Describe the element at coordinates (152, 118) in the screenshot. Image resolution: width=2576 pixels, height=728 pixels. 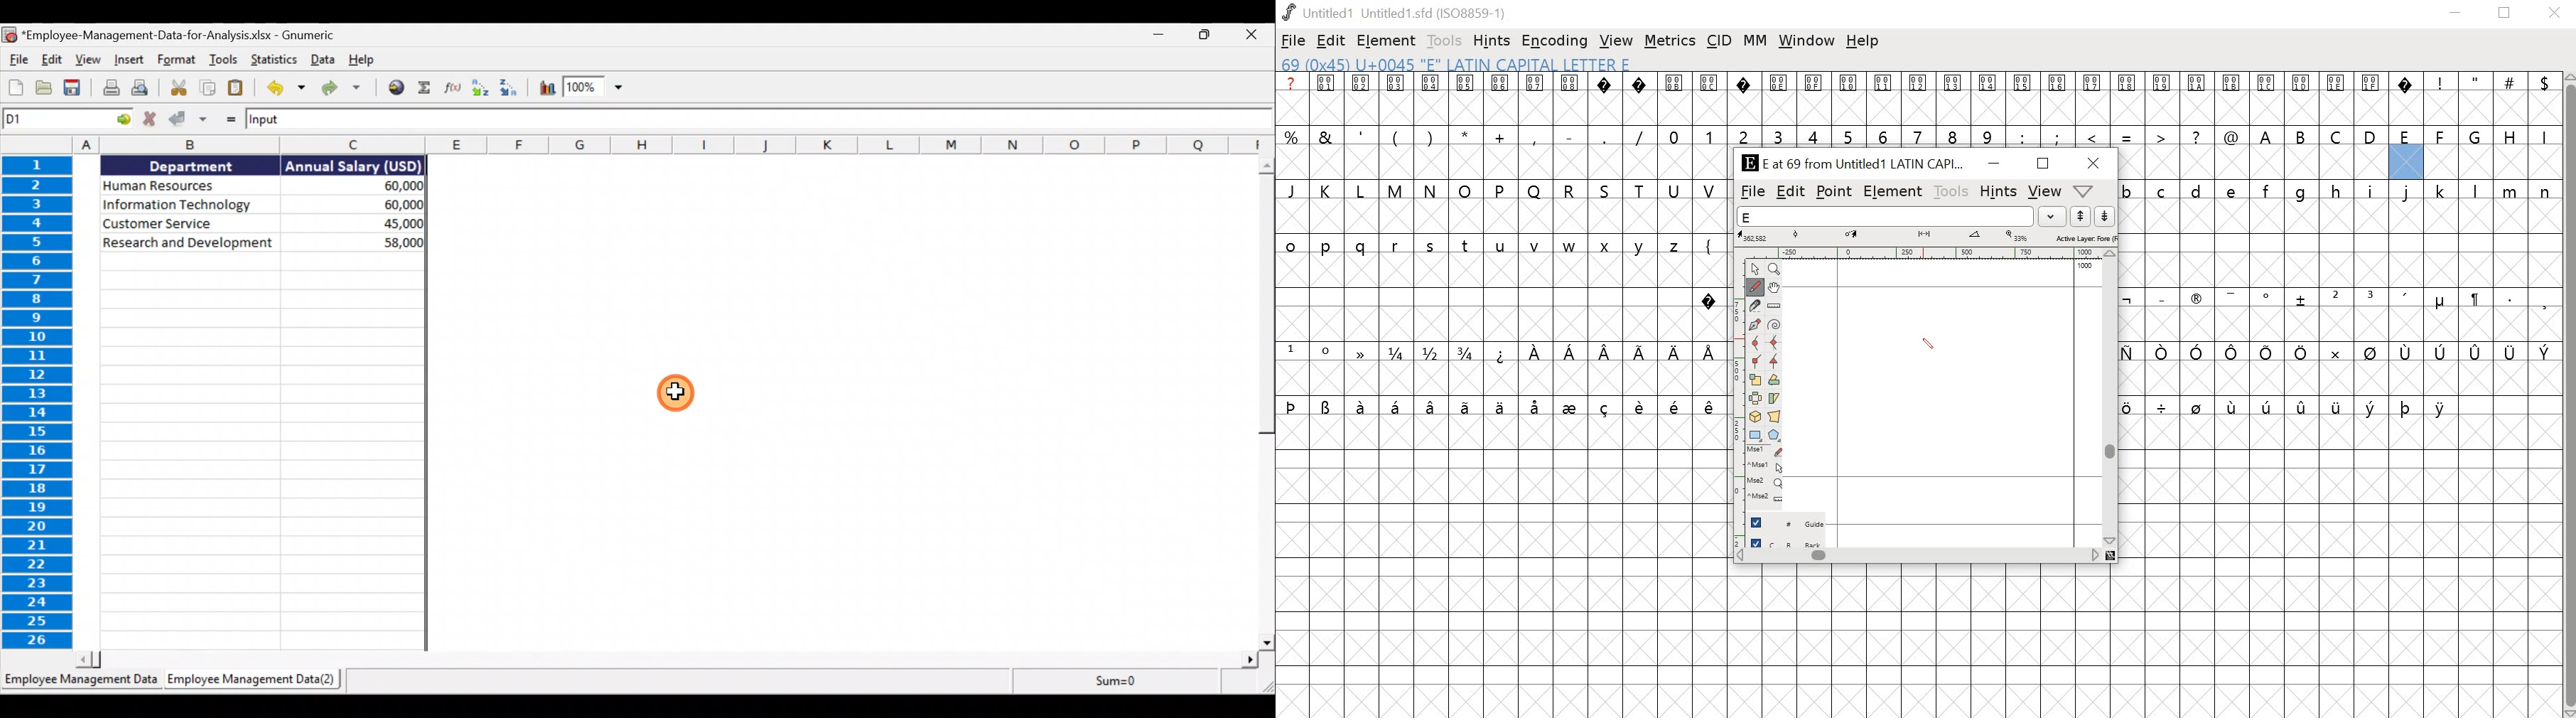
I see `Cancel change` at that location.